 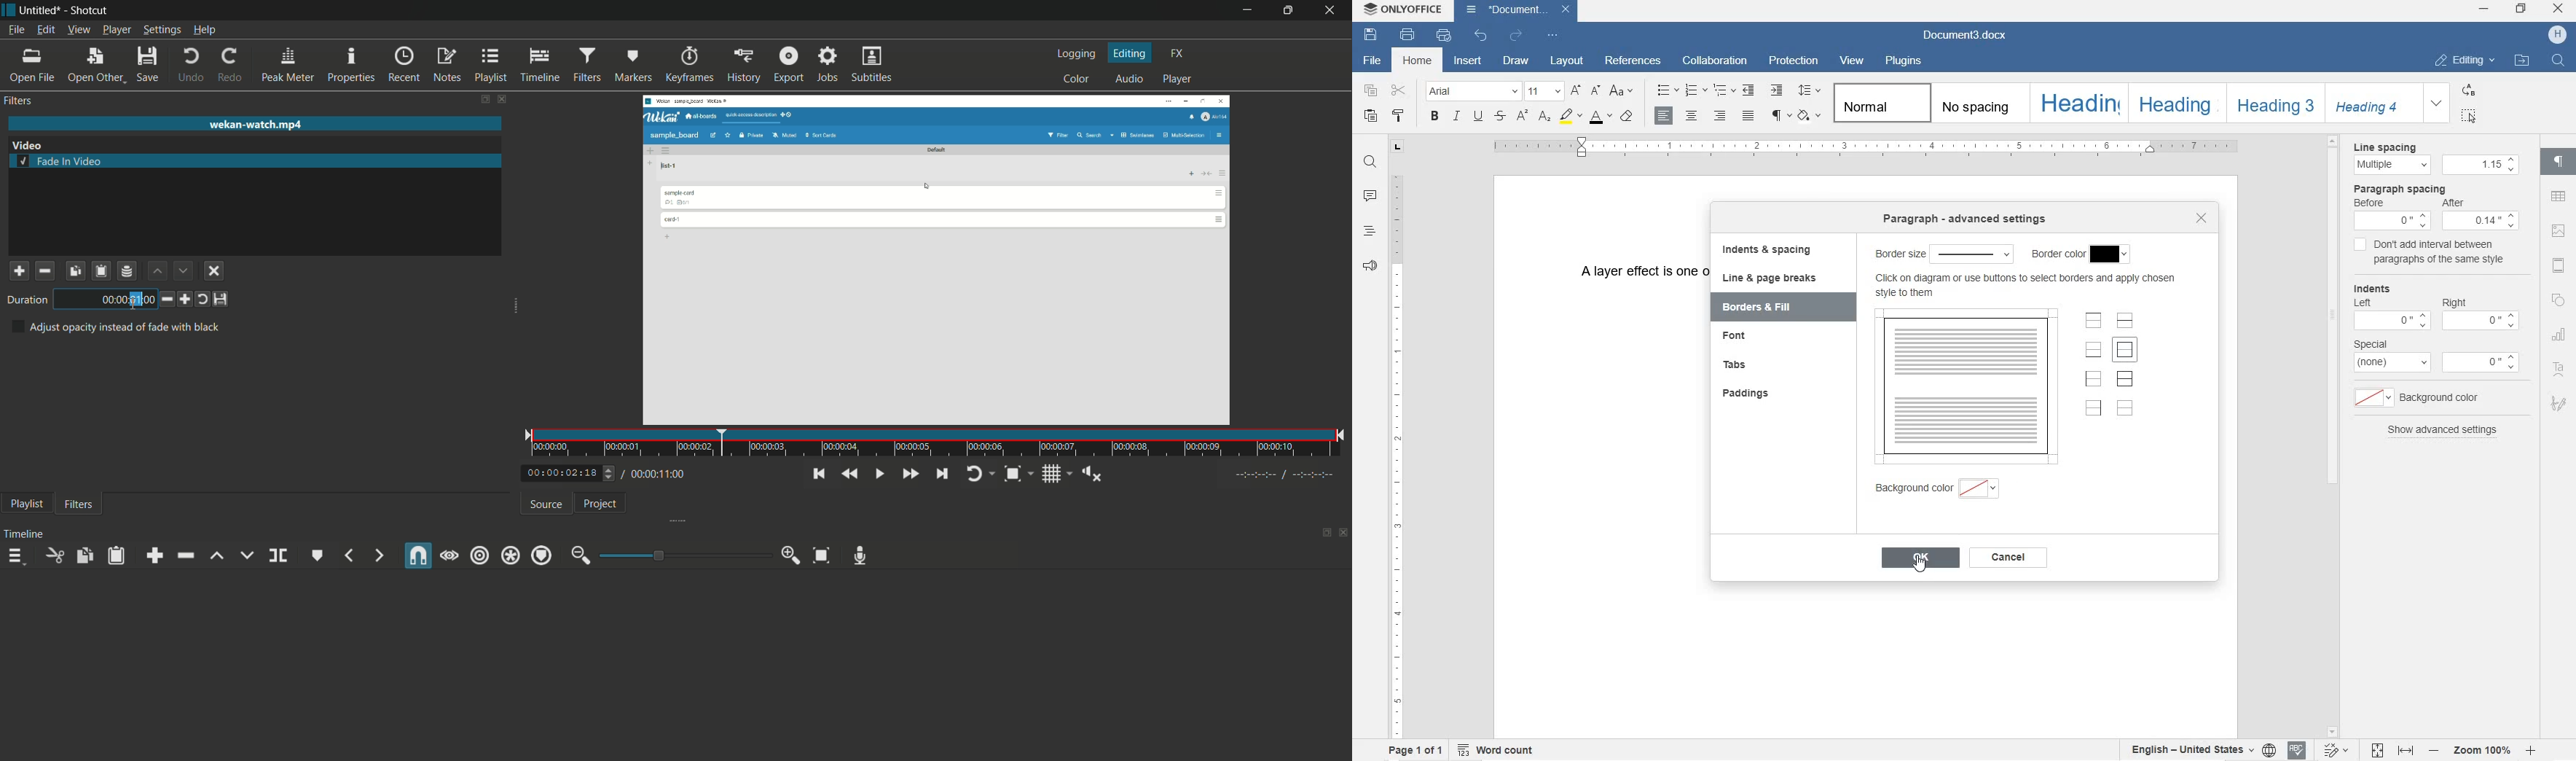 What do you see at coordinates (1716, 62) in the screenshot?
I see `COLLABORATION` at bounding box center [1716, 62].